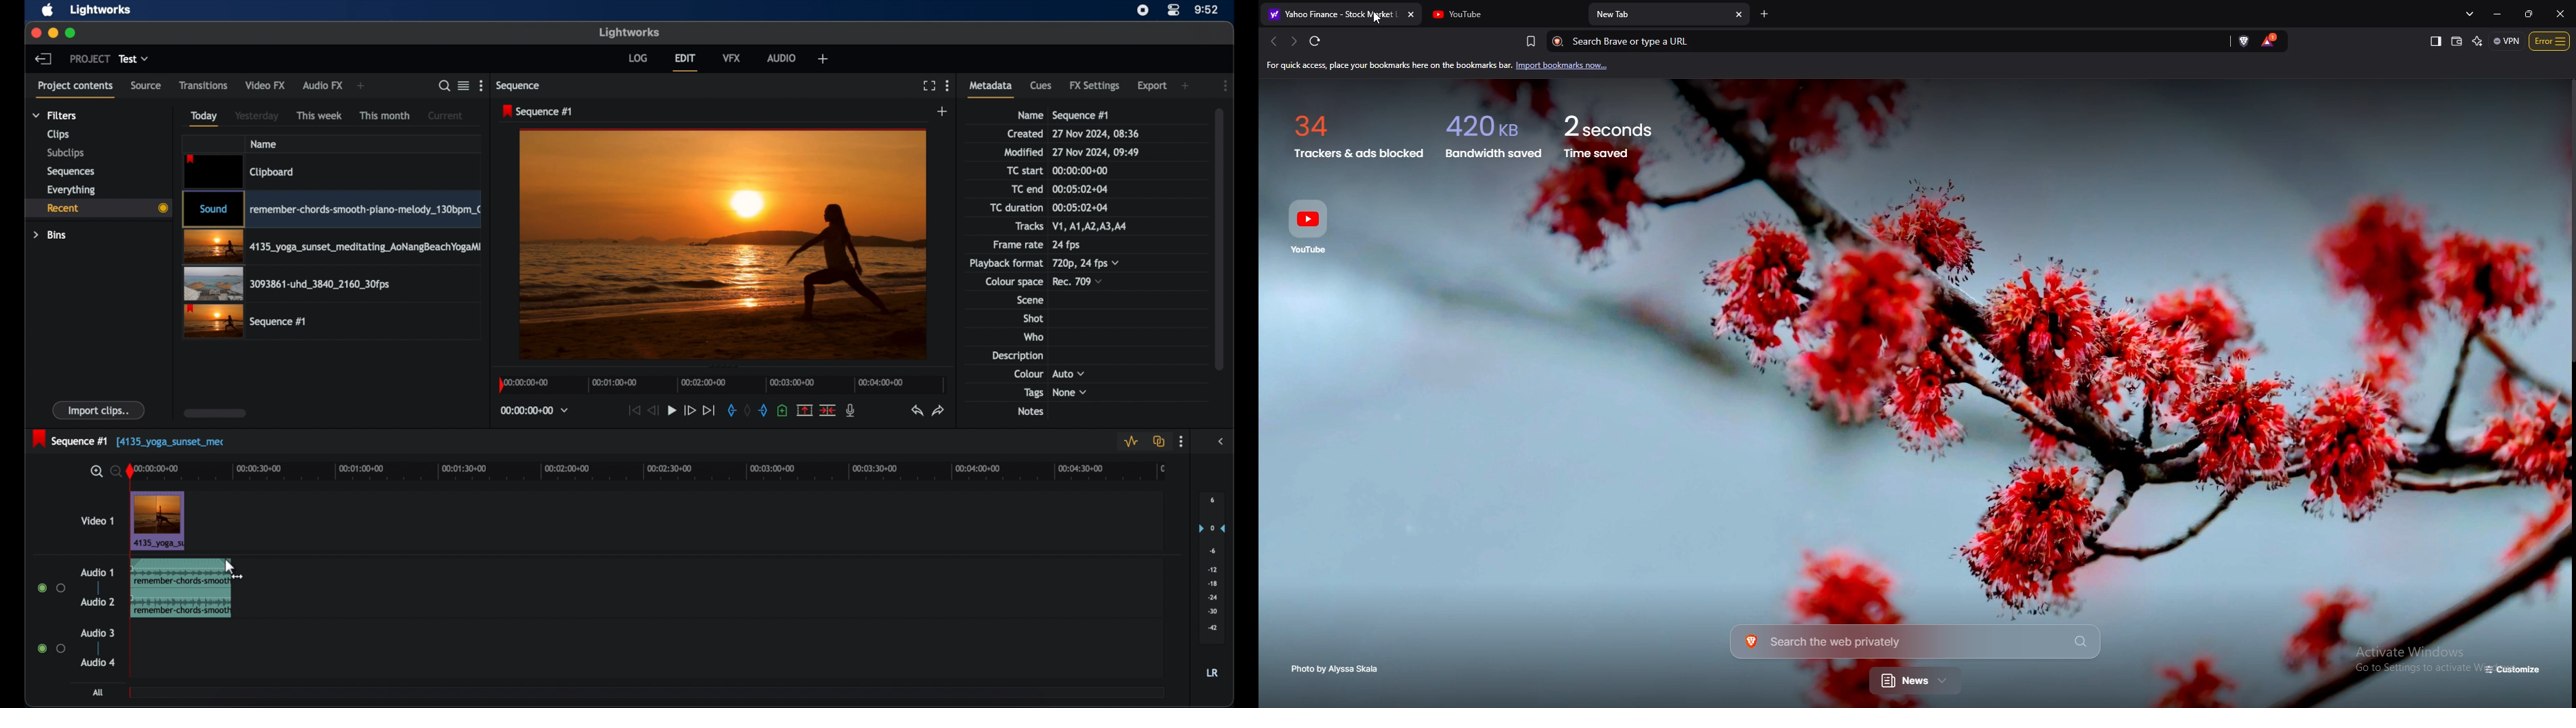  What do you see at coordinates (782, 410) in the screenshot?
I see `add a cue at the current position` at bounding box center [782, 410].